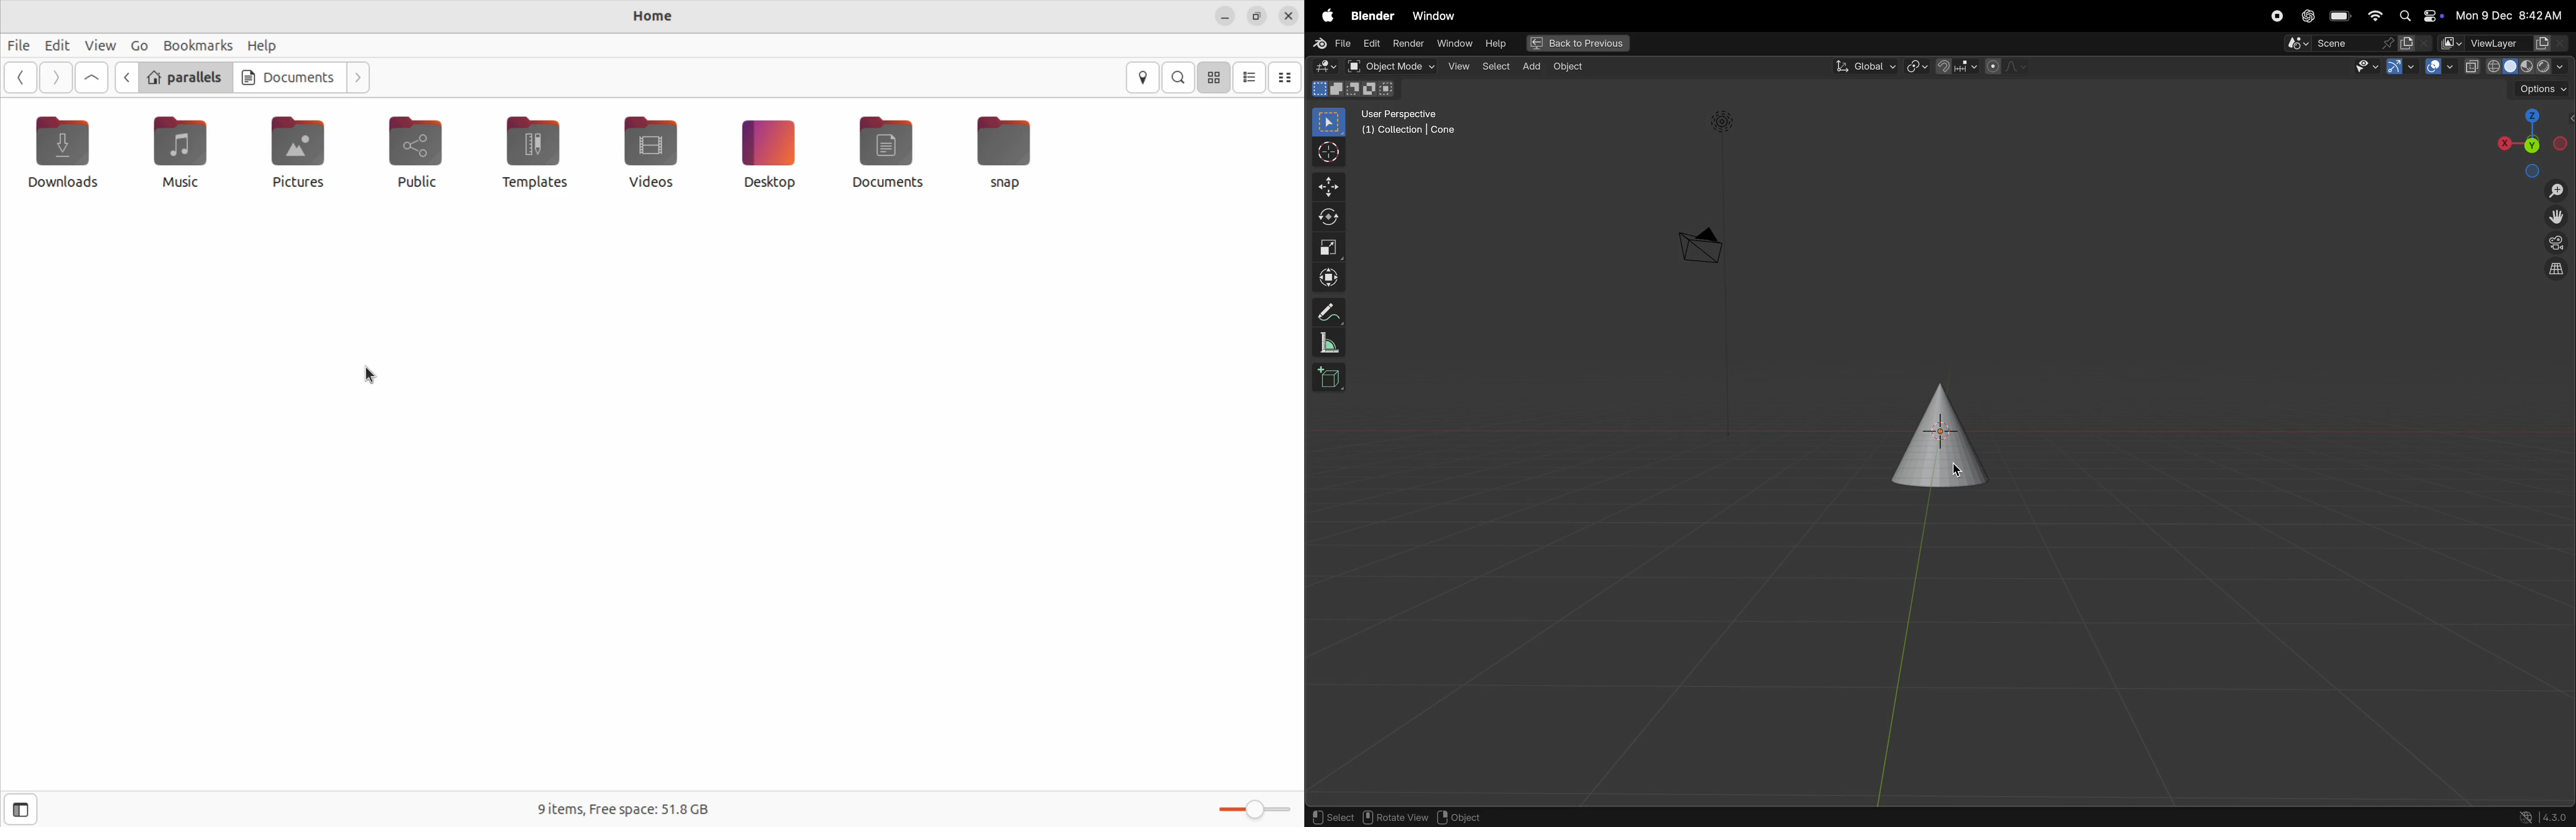 The image size is (2576, 840). Describe the element at coordinates (22, 77) in the screenshot. I see `Go back ward` at that location.